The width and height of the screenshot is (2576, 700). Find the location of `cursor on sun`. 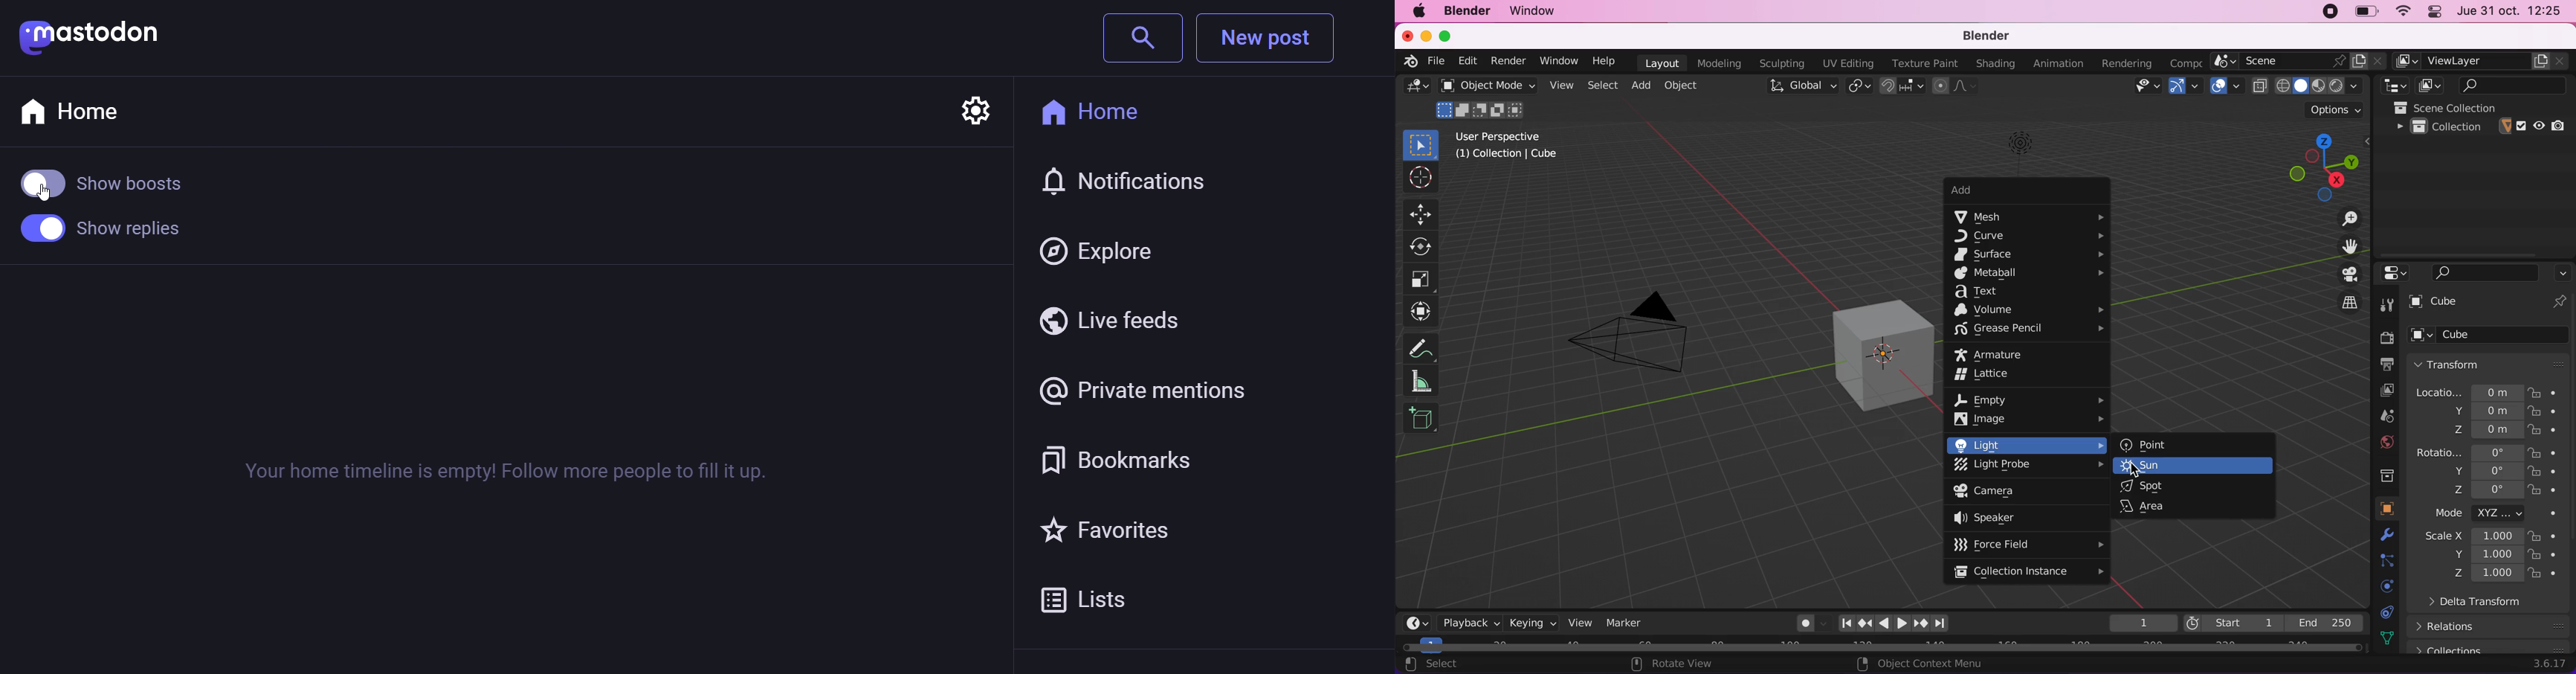

cursor on sun is located at coordinates (2138, 470).